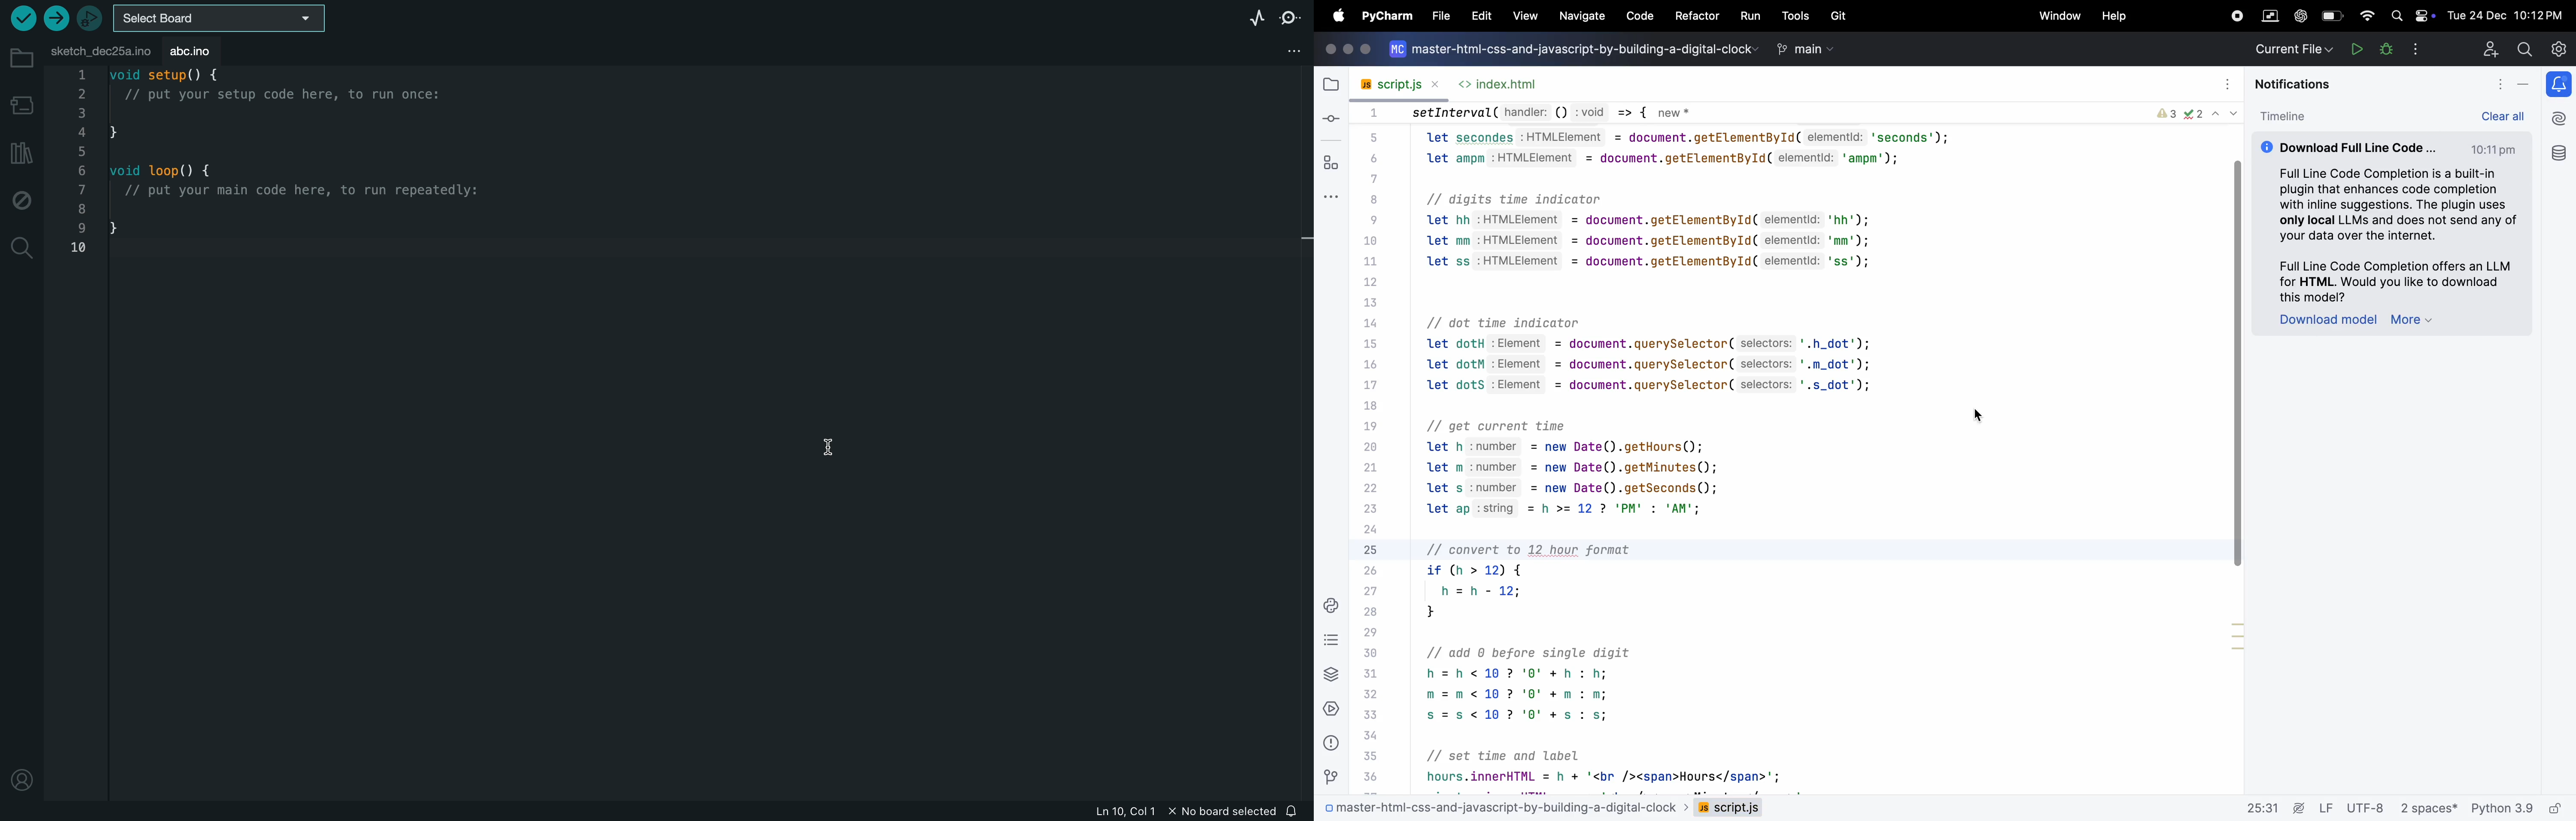 The height and width of the screenshot is (840, 2576). What do you see at coordinates (1187, 813) in the screenshot?
I see `file information` at bounding box center [1187, 813].